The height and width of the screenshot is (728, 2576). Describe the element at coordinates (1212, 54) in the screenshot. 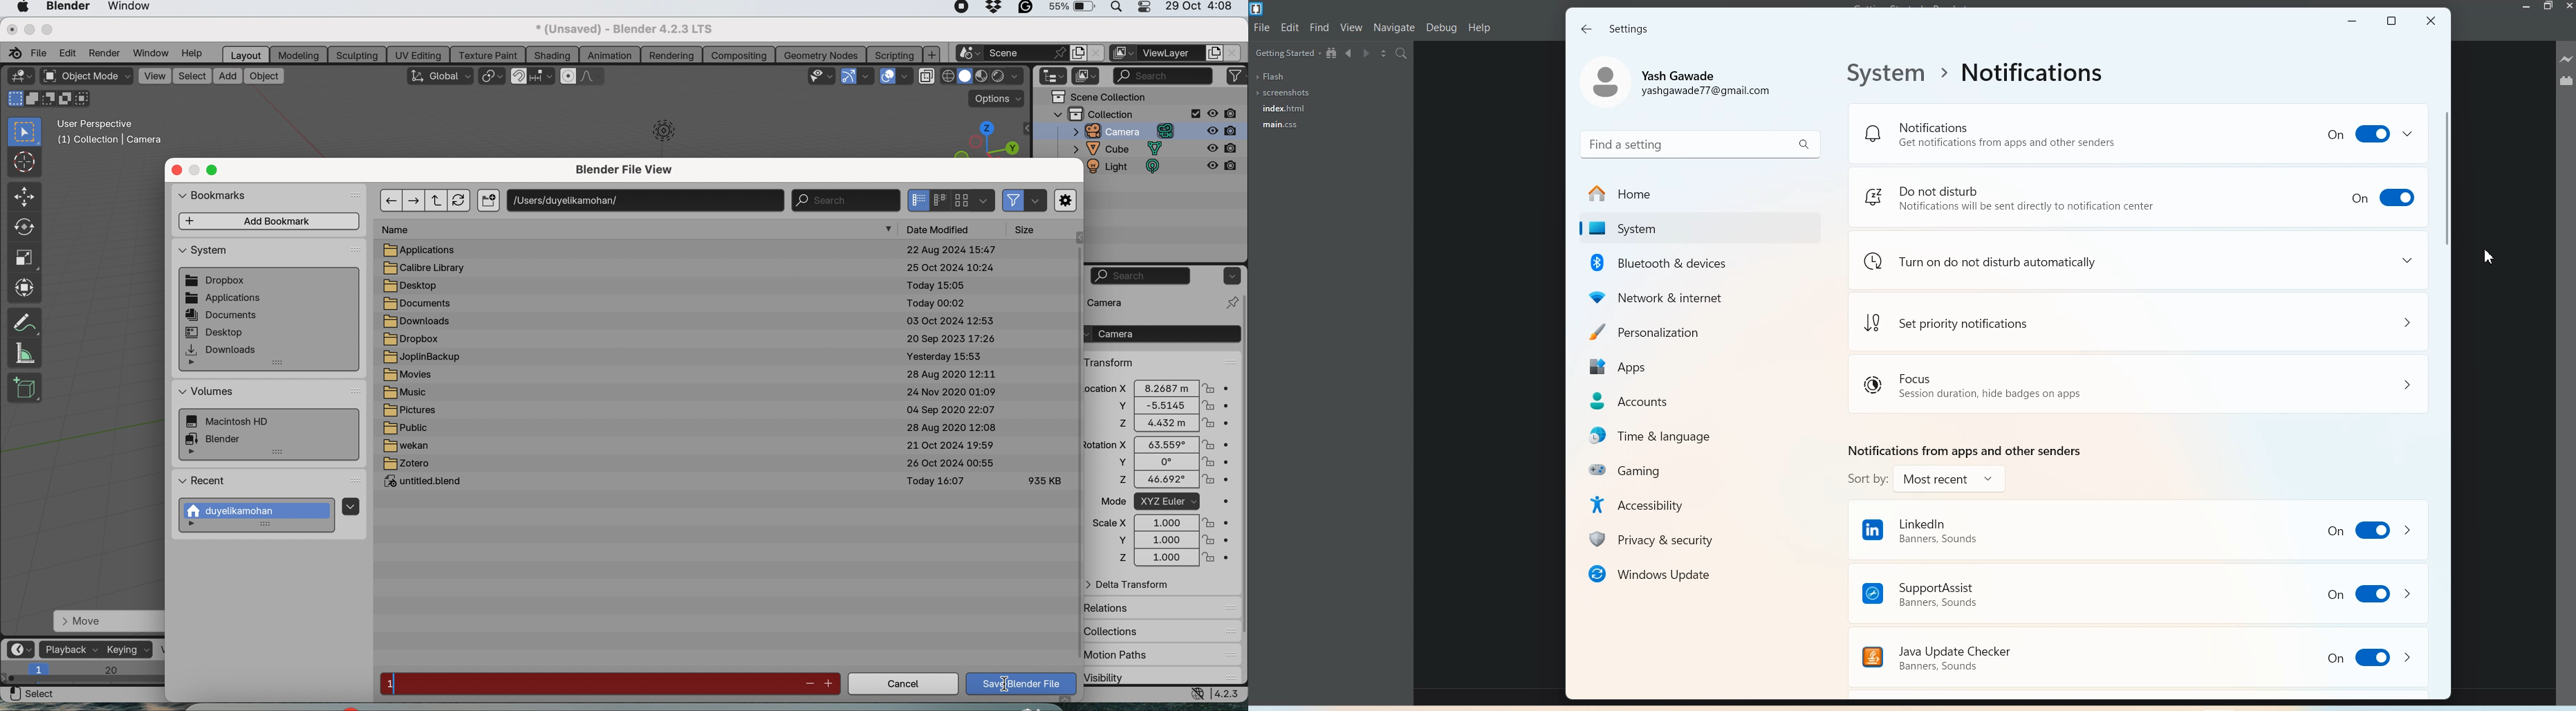

I see `add view layer` at that location.